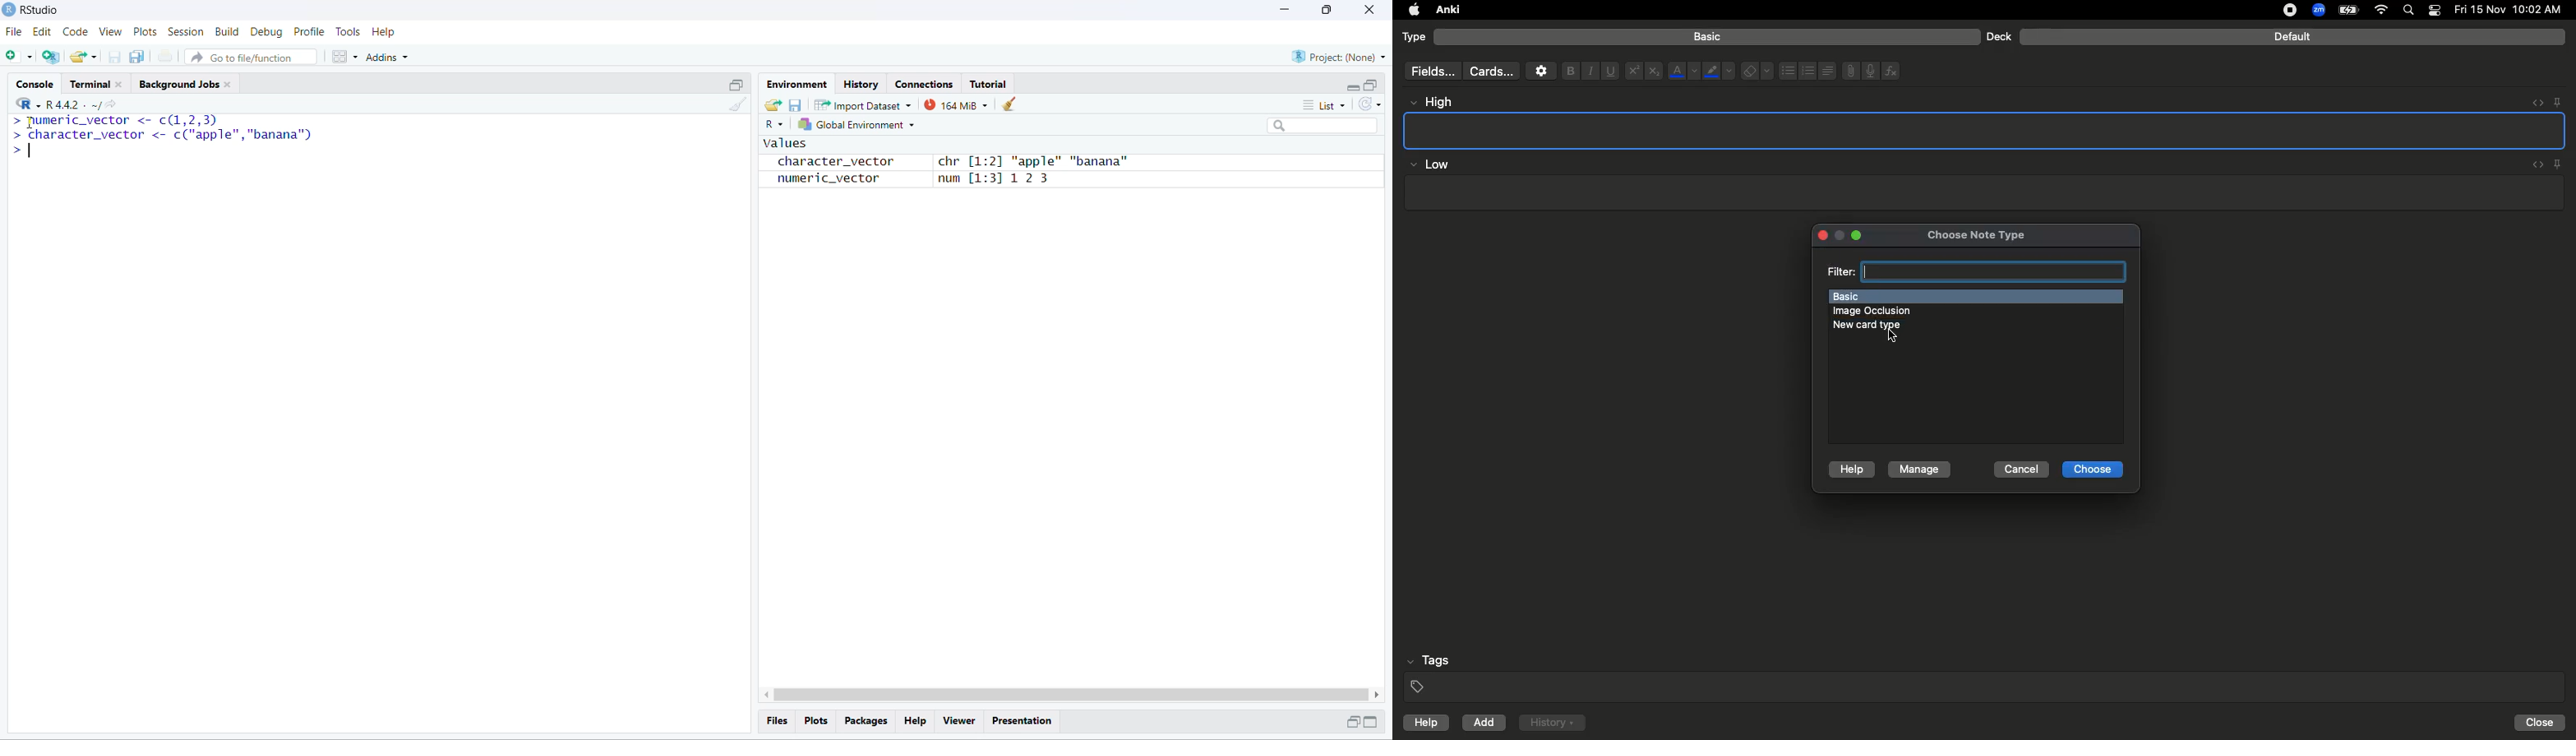 Image resolution: width=2576 pixels, height=756 pixels. Describe the element at coordinates (309, 32) in the screenshot. I see `Profile` at that location.